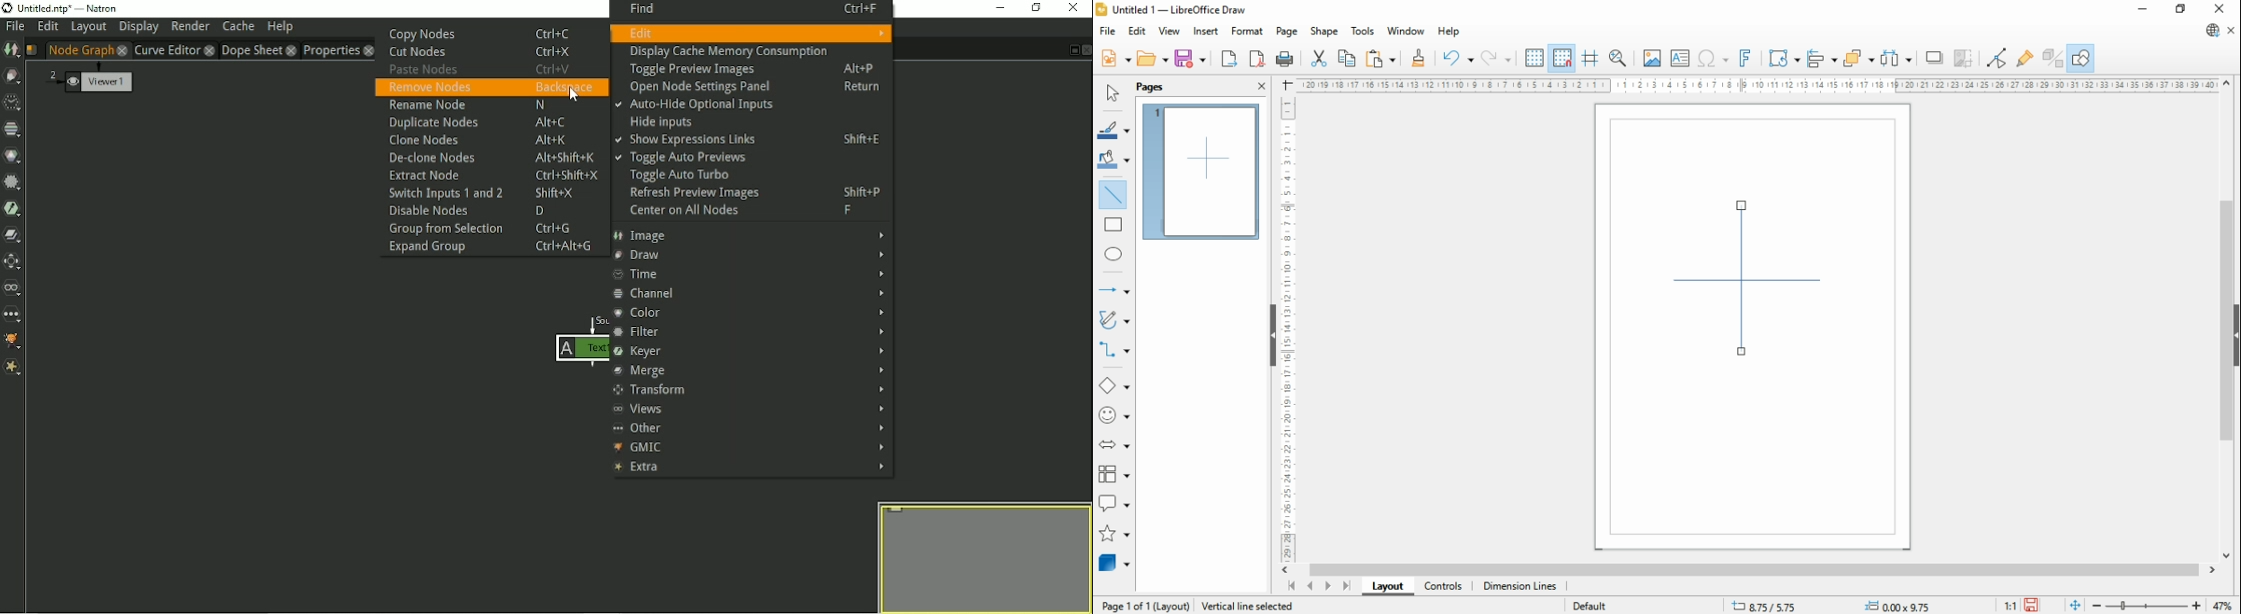 The height and width of the screenshot is (616, 2268). Describe the element at coordinates (1114, 253) in the screenshot. I see `ellipse` at that location.